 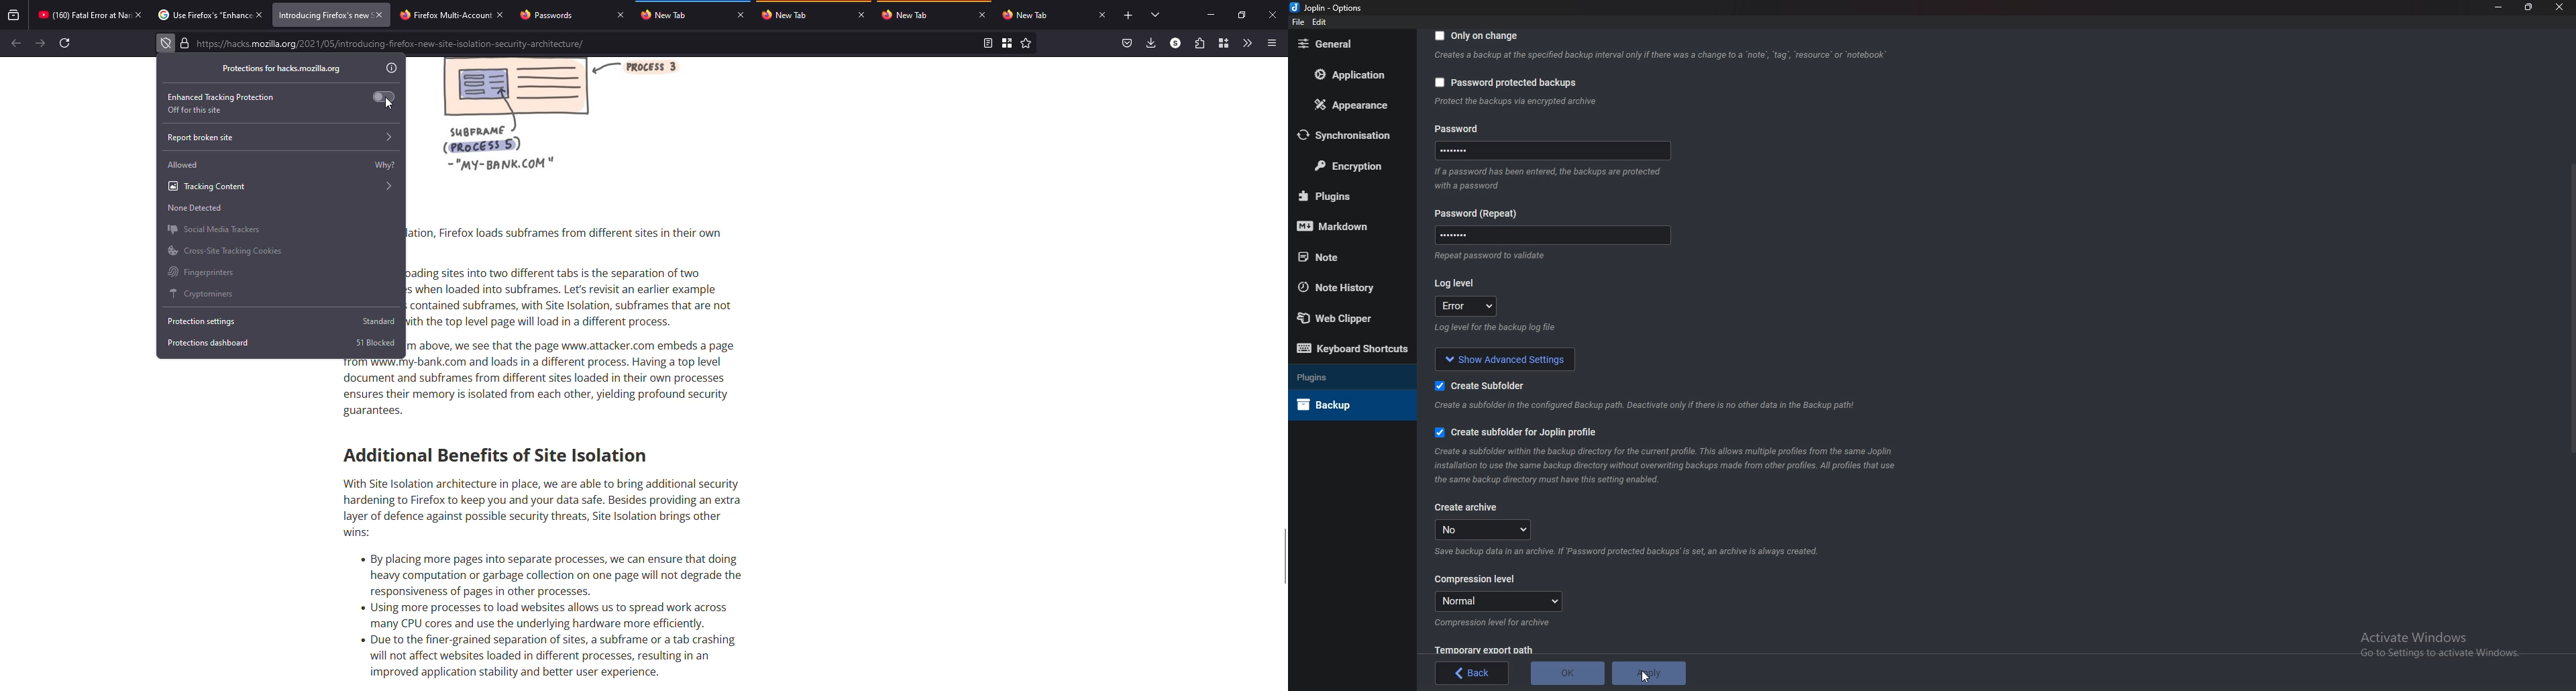 What do you see at coordinates (1344, 195) in the screenshot?
I see `plugins` at bounding box center [1344, 195].